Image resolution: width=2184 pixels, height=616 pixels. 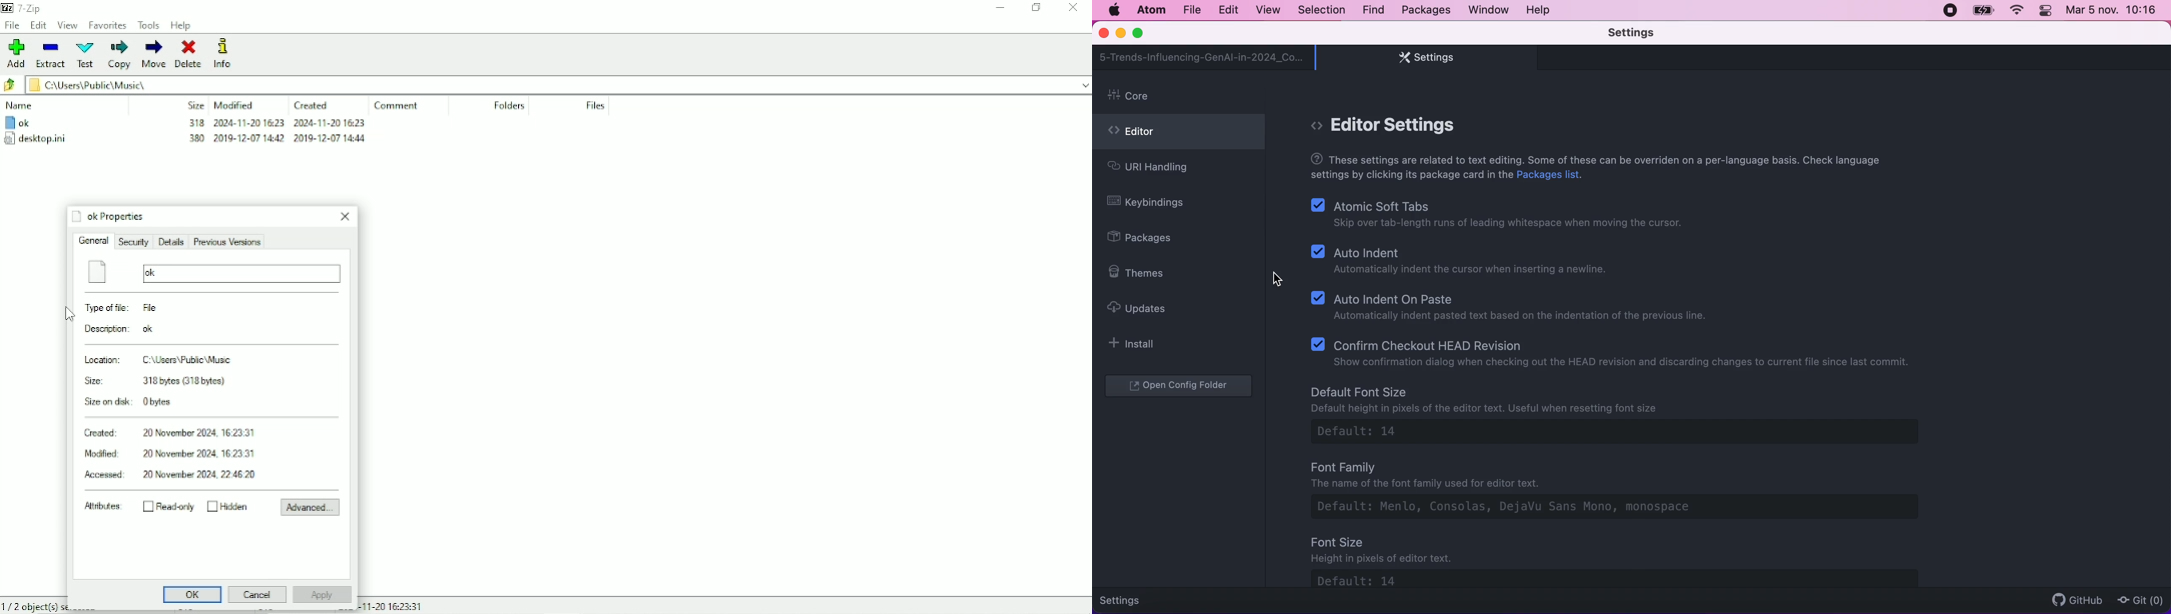 I want to click on auto indent on paste, so click(x=1514, y=306).